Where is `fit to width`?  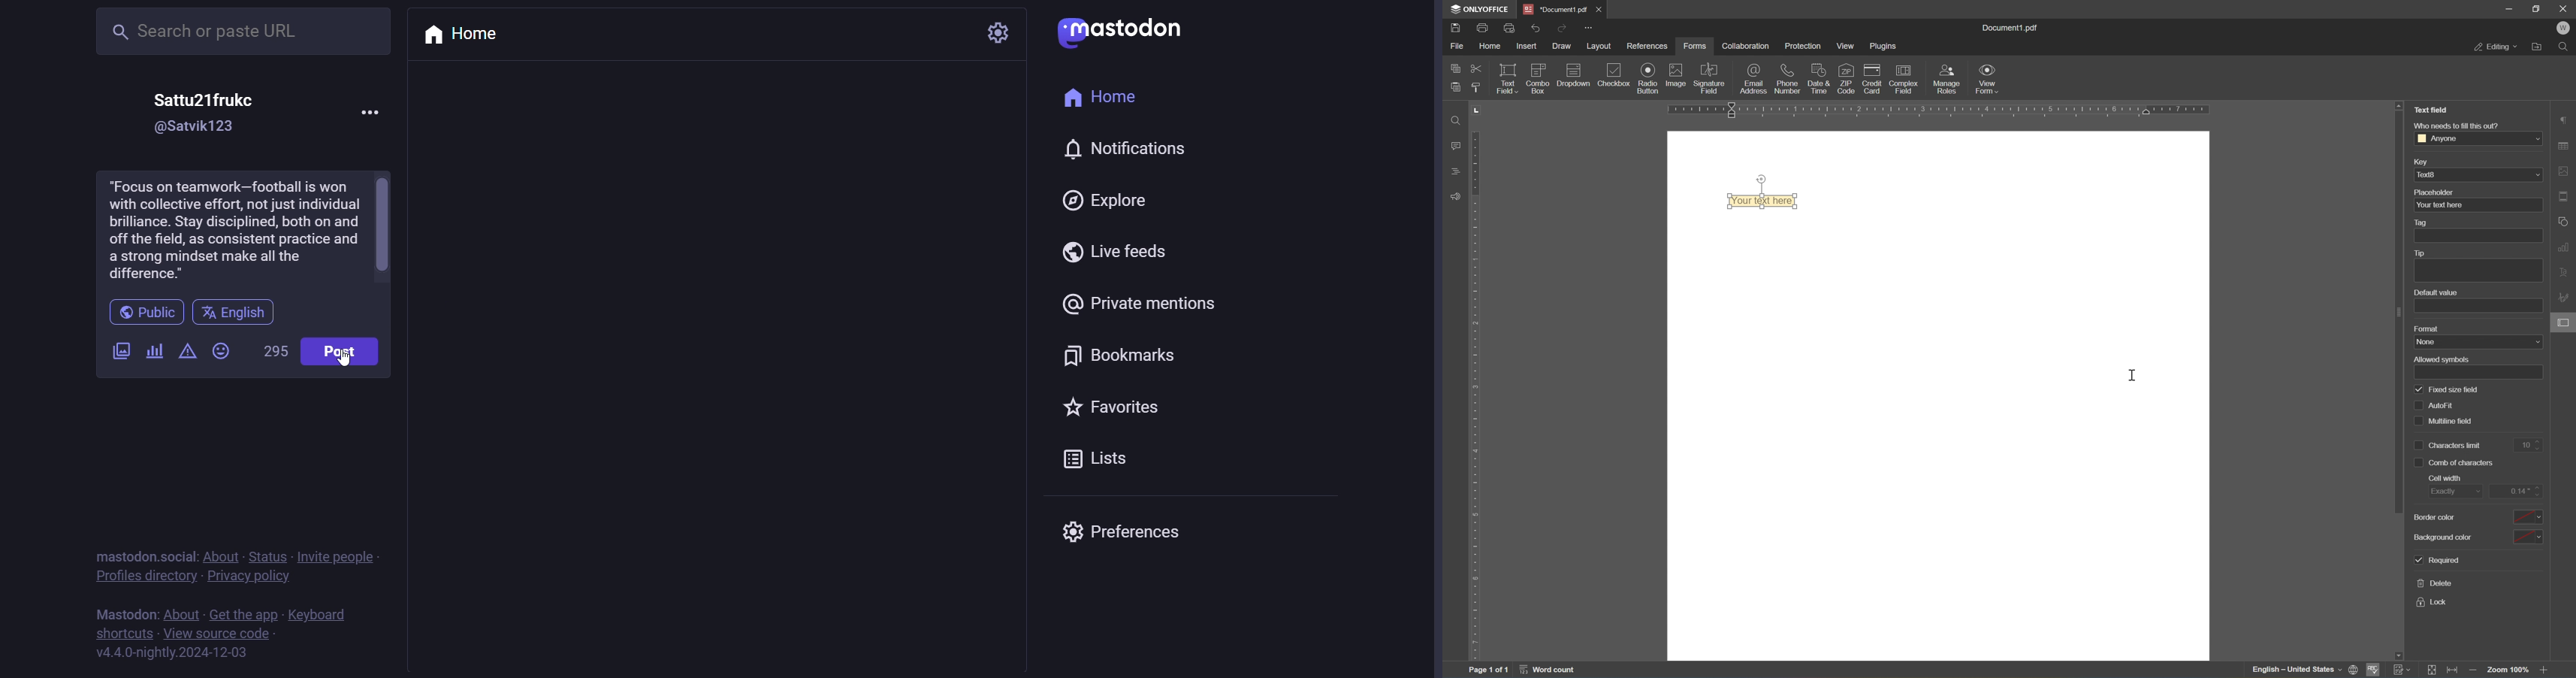
fit to width is located at coordinates (2454, 671).